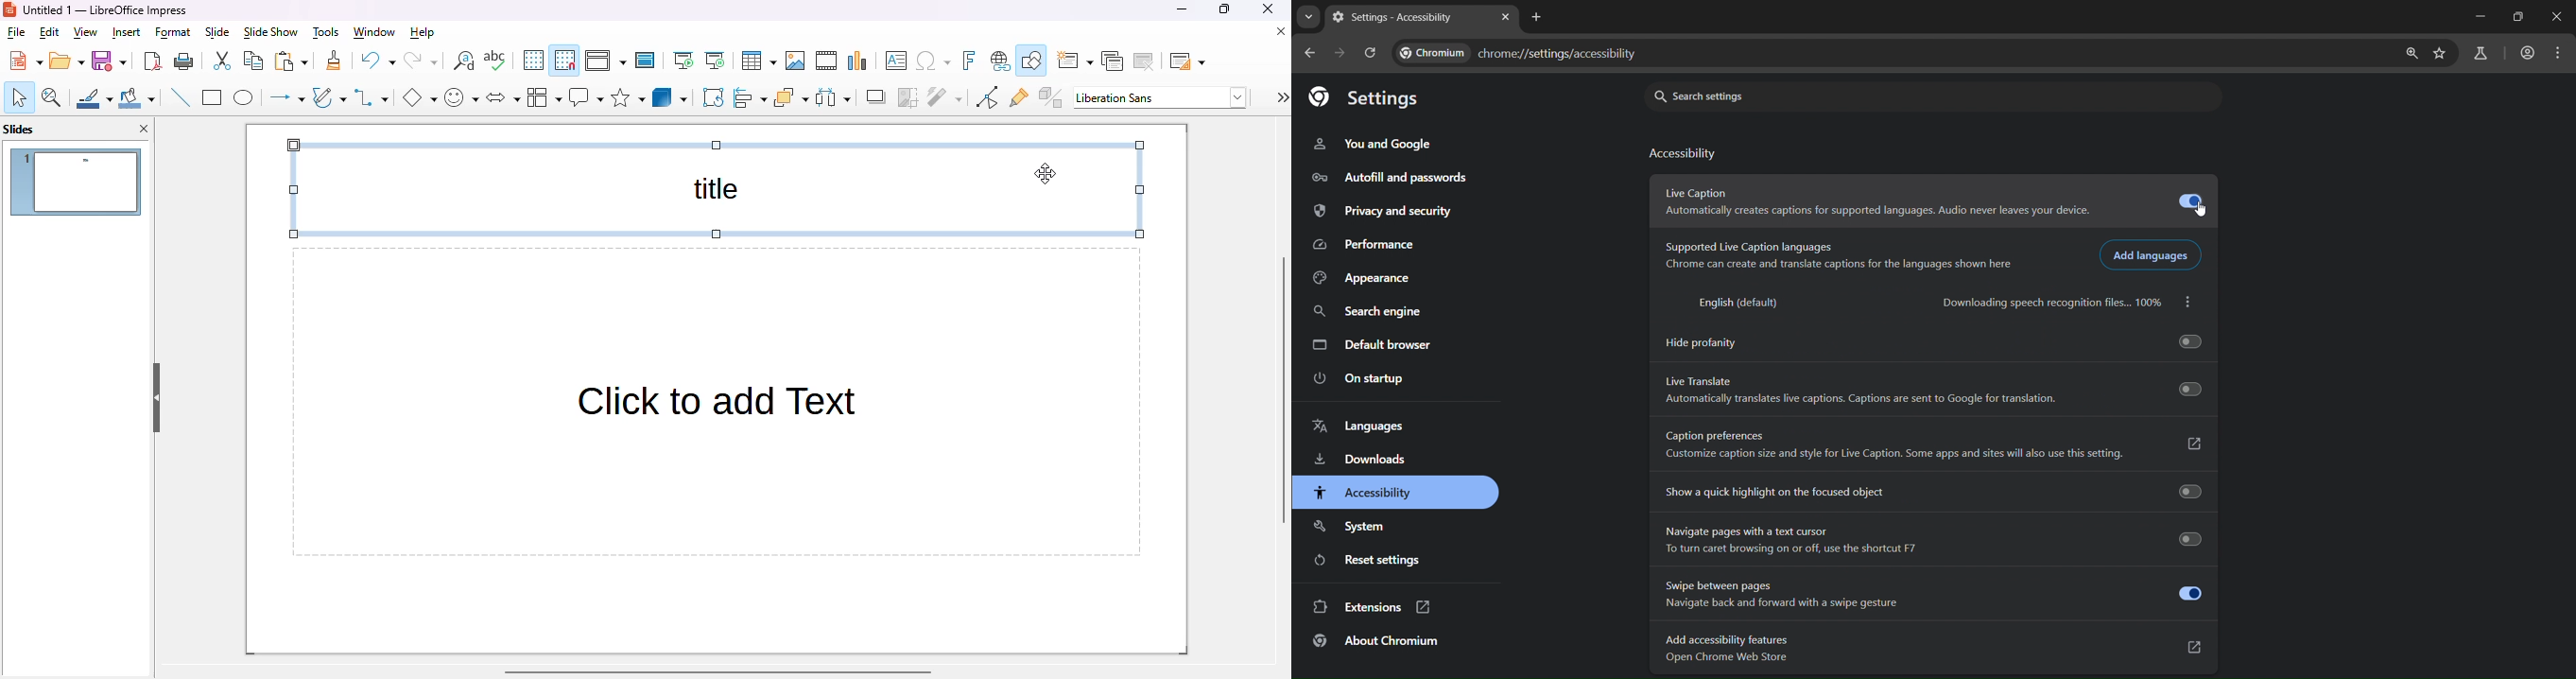  Describe the element at coordinates (1161, 97) in the screenshot. I see `Liberation Sans` at that location.